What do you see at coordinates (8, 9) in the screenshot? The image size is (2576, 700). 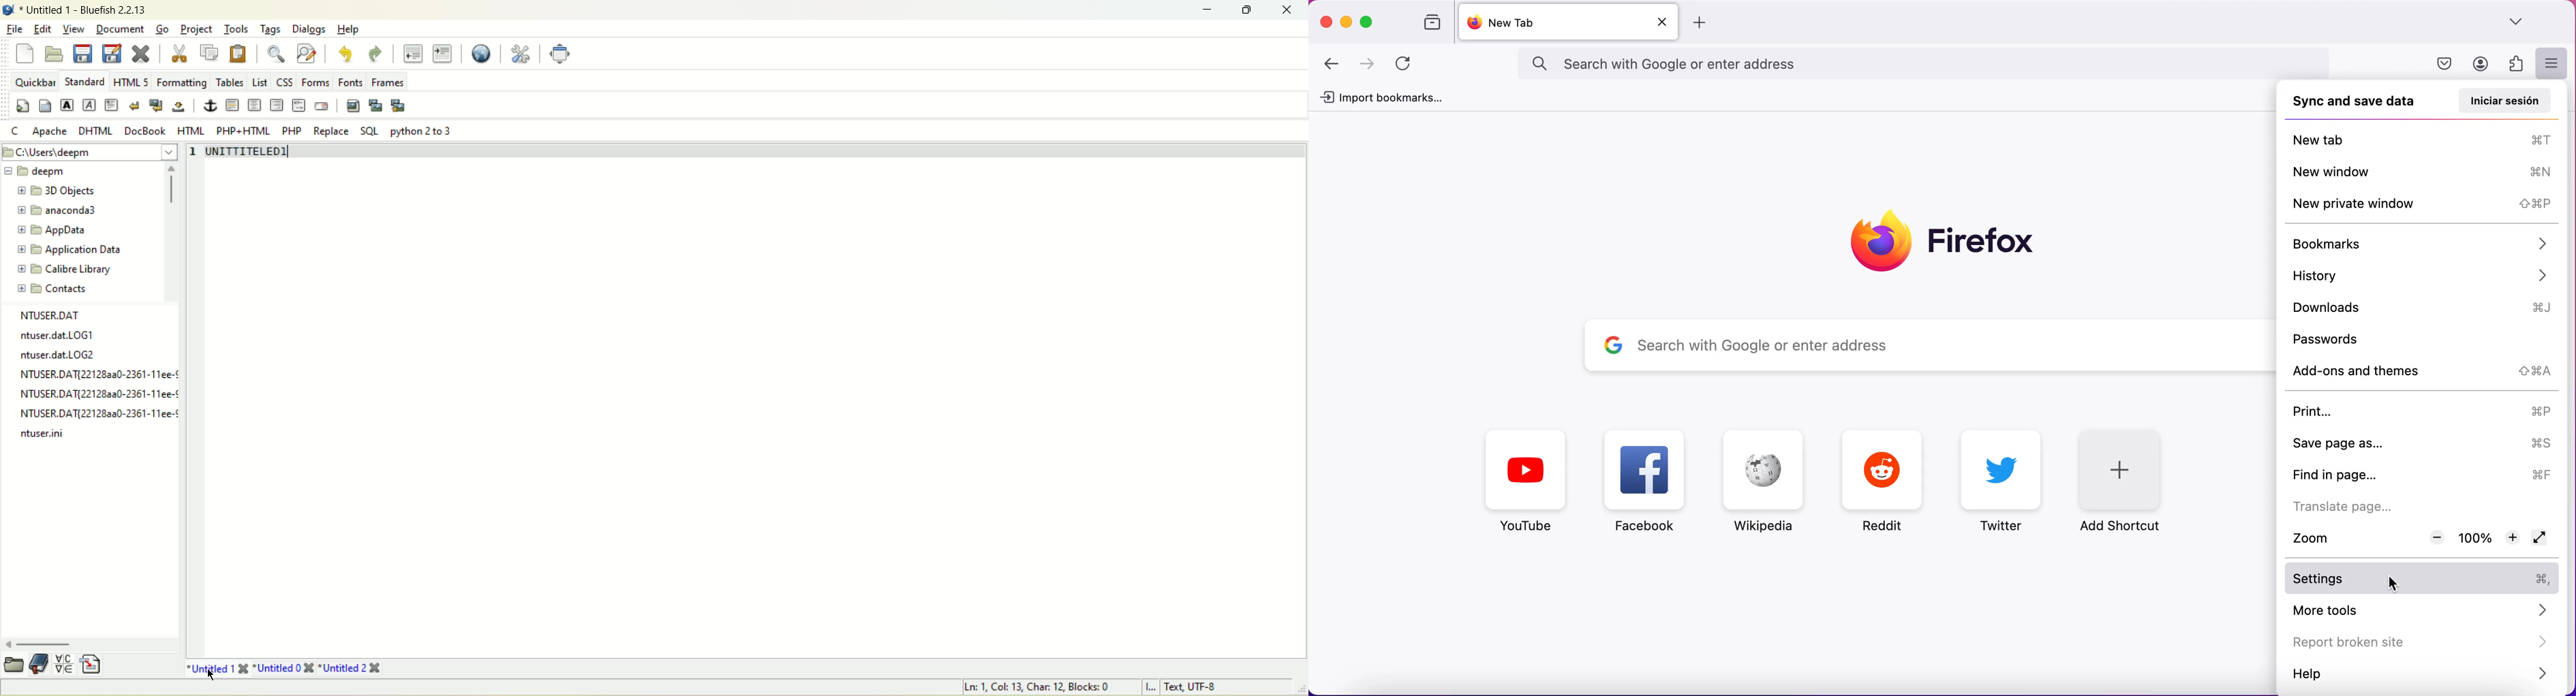 I see `bluefish logo` at bounding box center [8, 9].